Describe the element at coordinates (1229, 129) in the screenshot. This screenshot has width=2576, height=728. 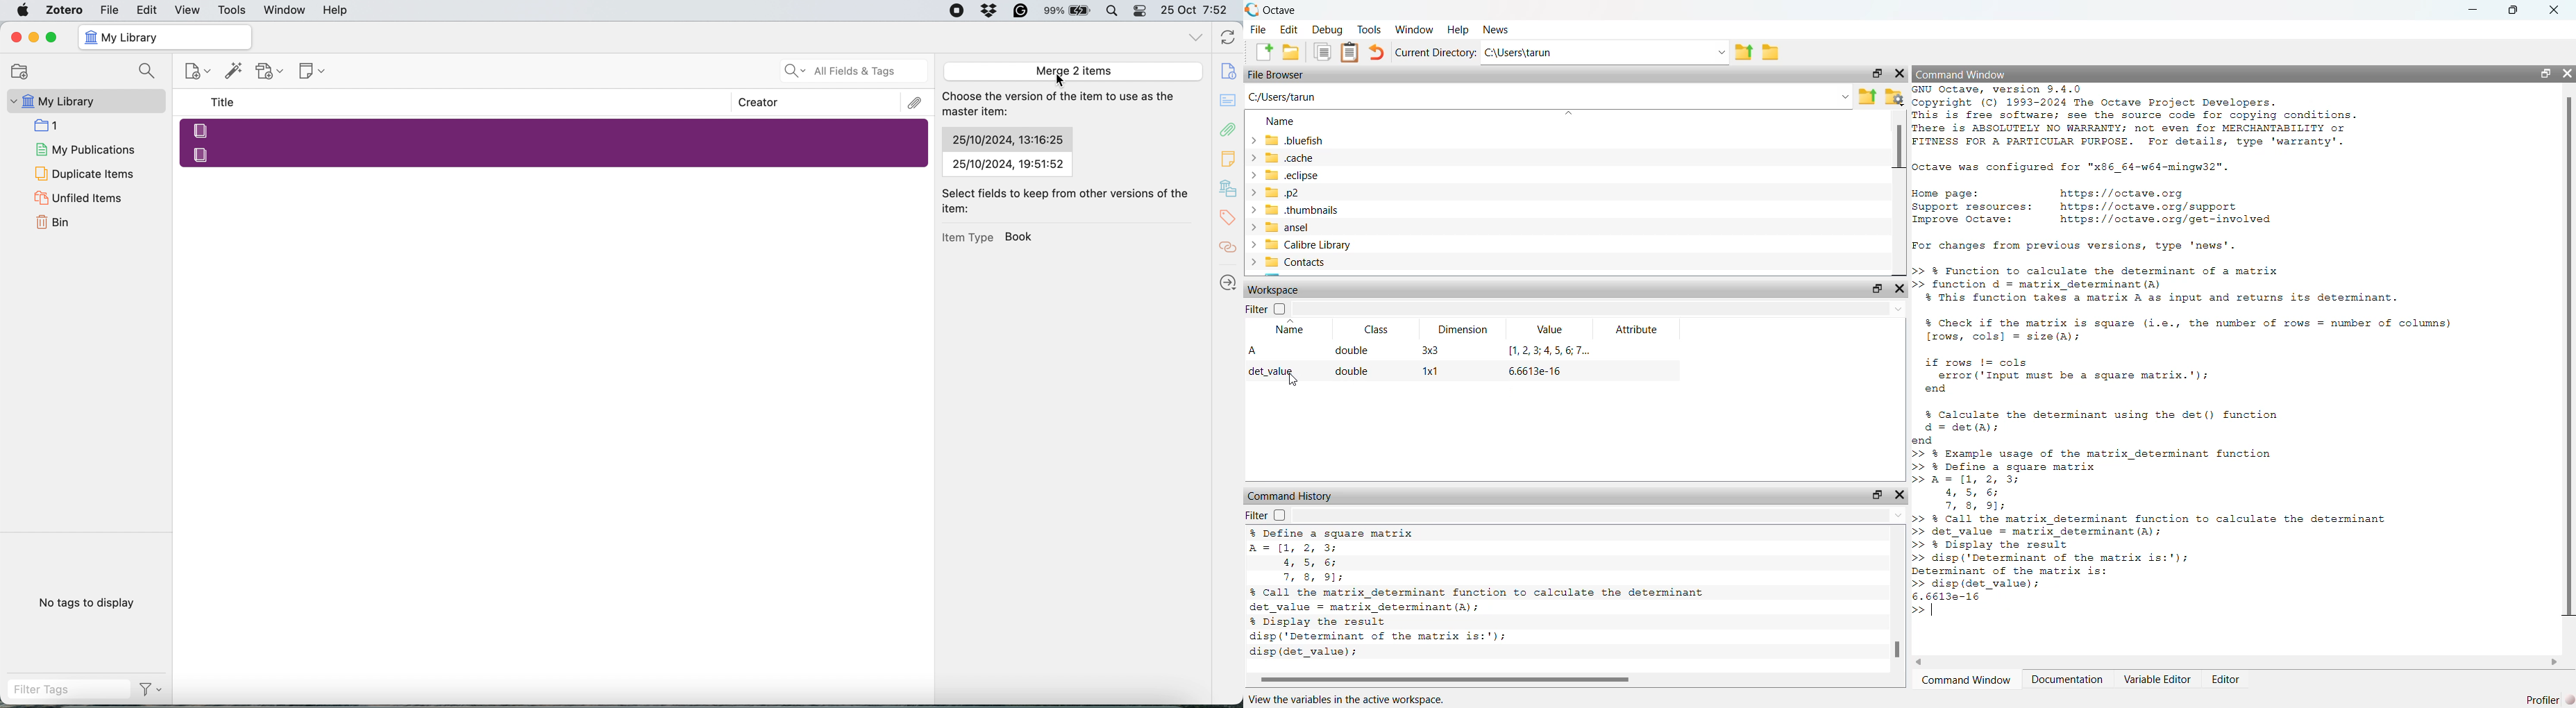
I see `Attachment` at that location.